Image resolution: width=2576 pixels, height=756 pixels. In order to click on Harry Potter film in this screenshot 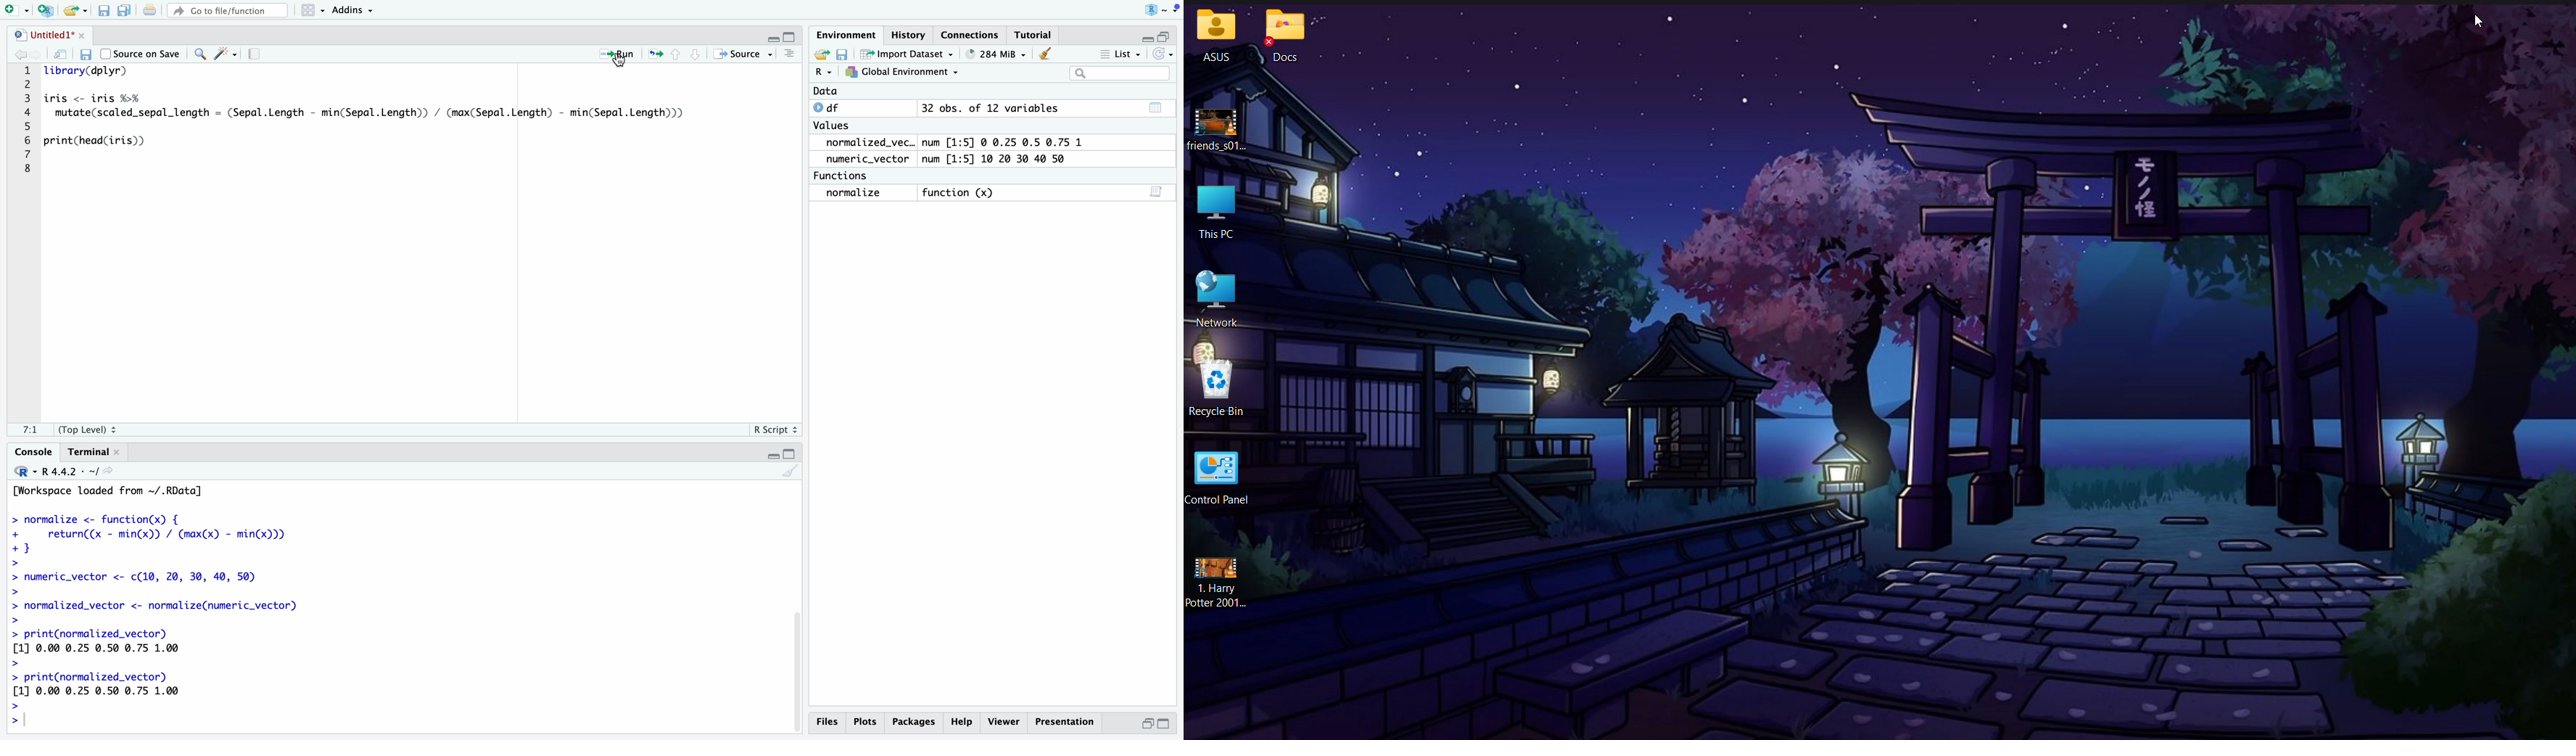, I will do `click(1218, 582)`.